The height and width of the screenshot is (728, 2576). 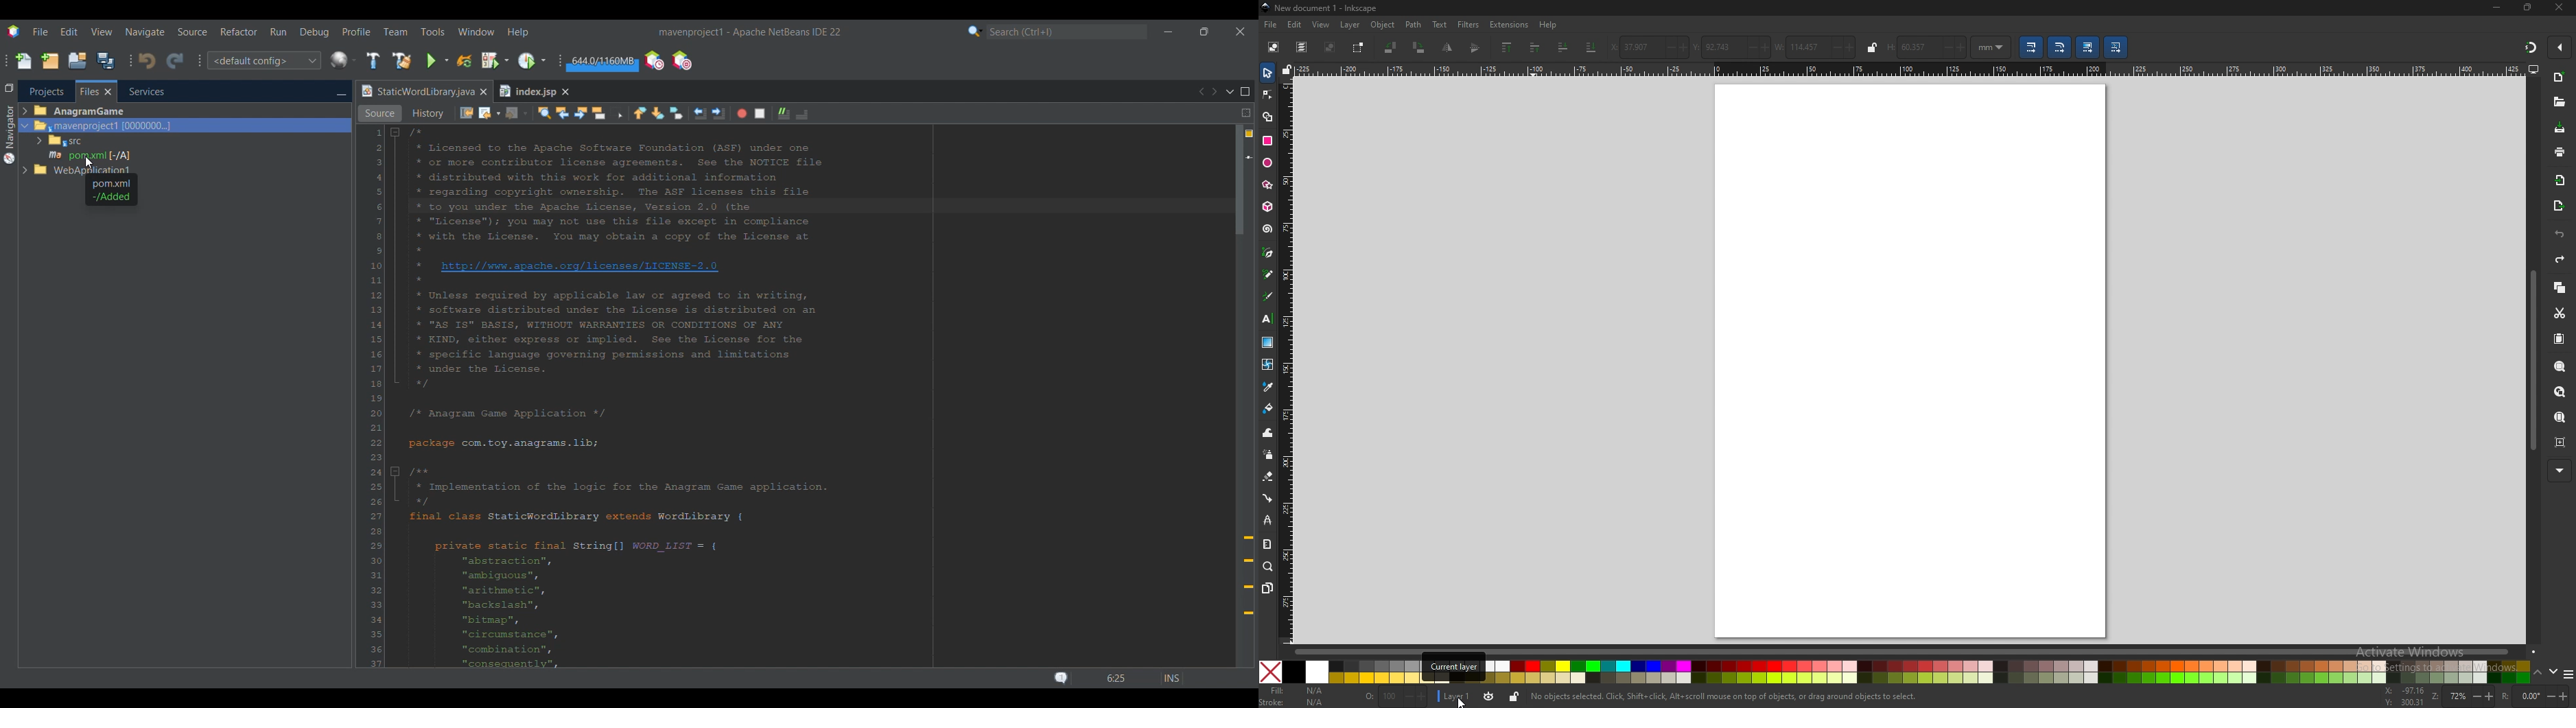 I want to click on title, so click(x=1324, y=8).